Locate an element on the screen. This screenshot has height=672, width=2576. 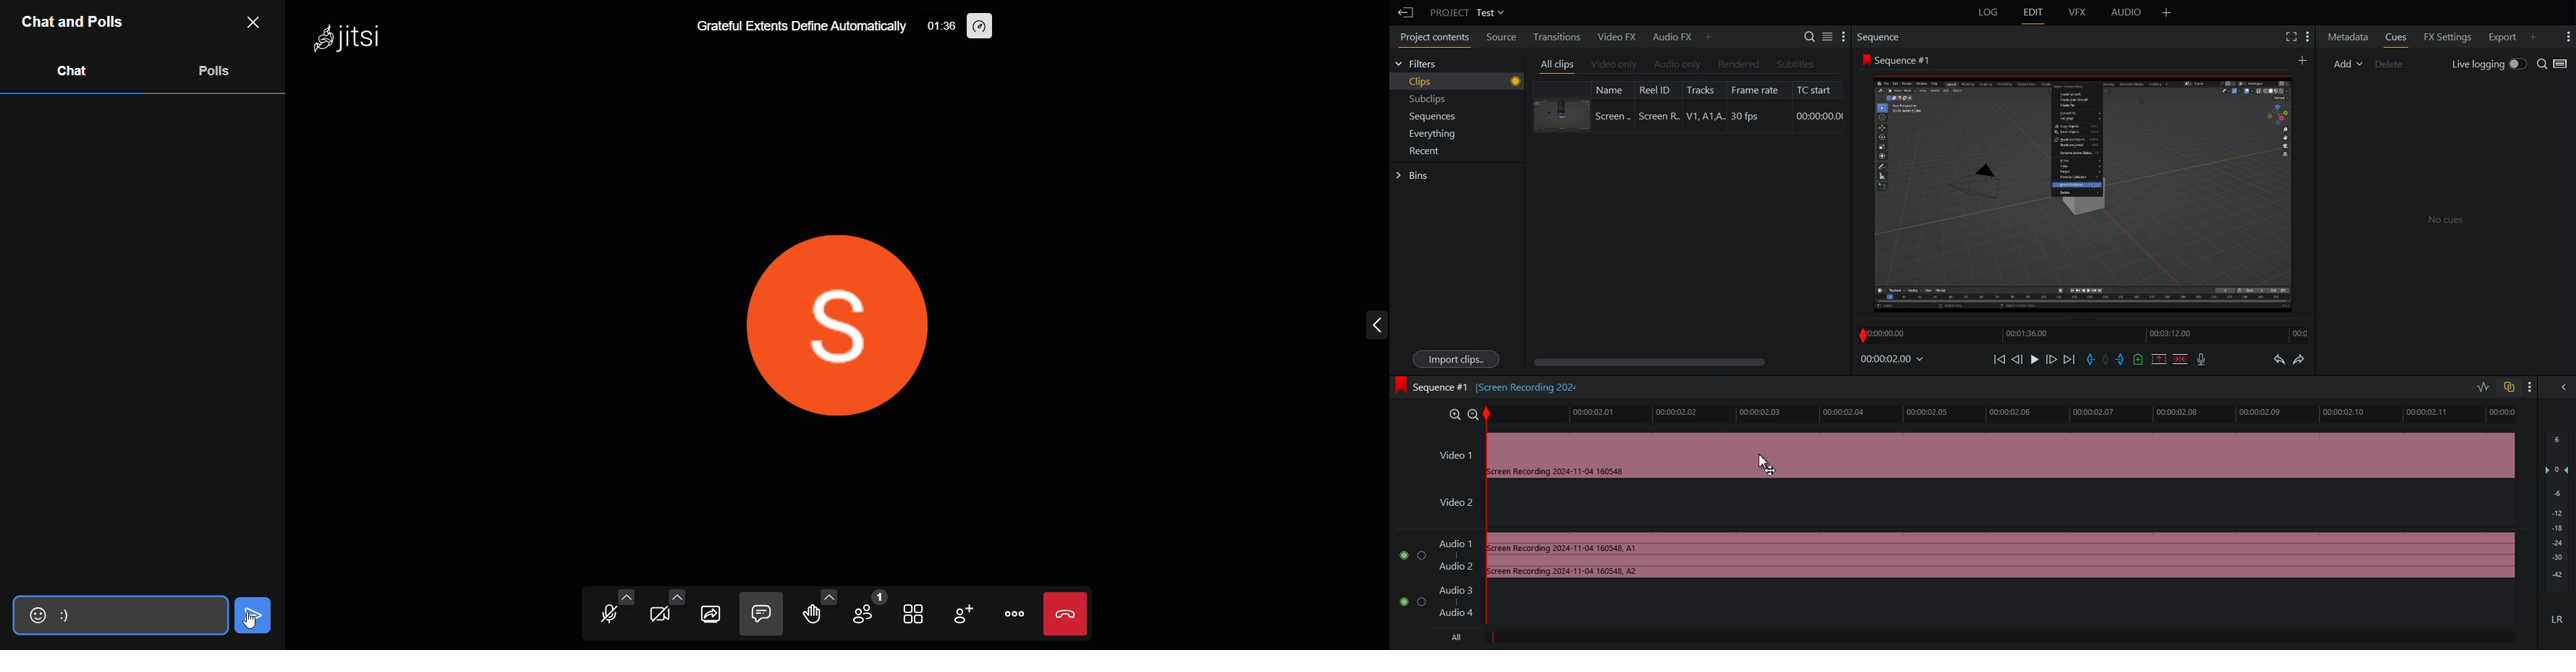
performance setting is located at coordinates (978, 25).